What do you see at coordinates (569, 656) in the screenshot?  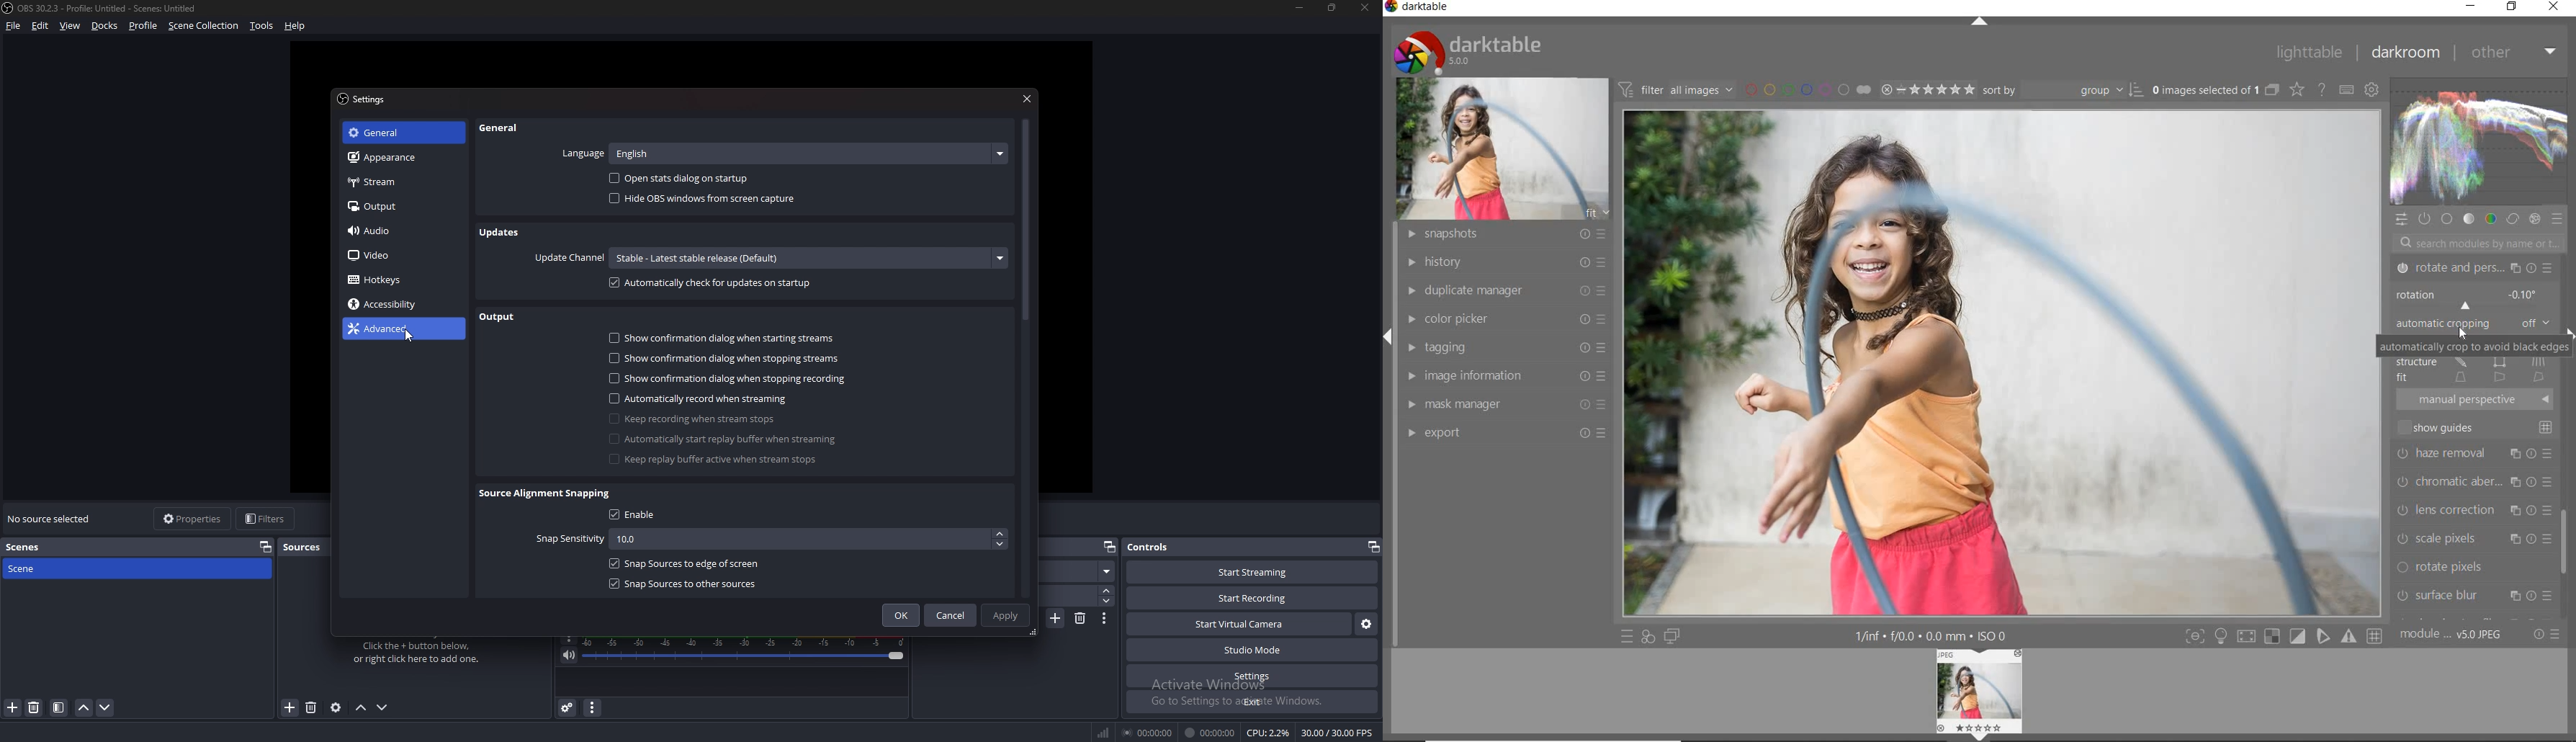 I see `mute` at bounding box center [569, 656].